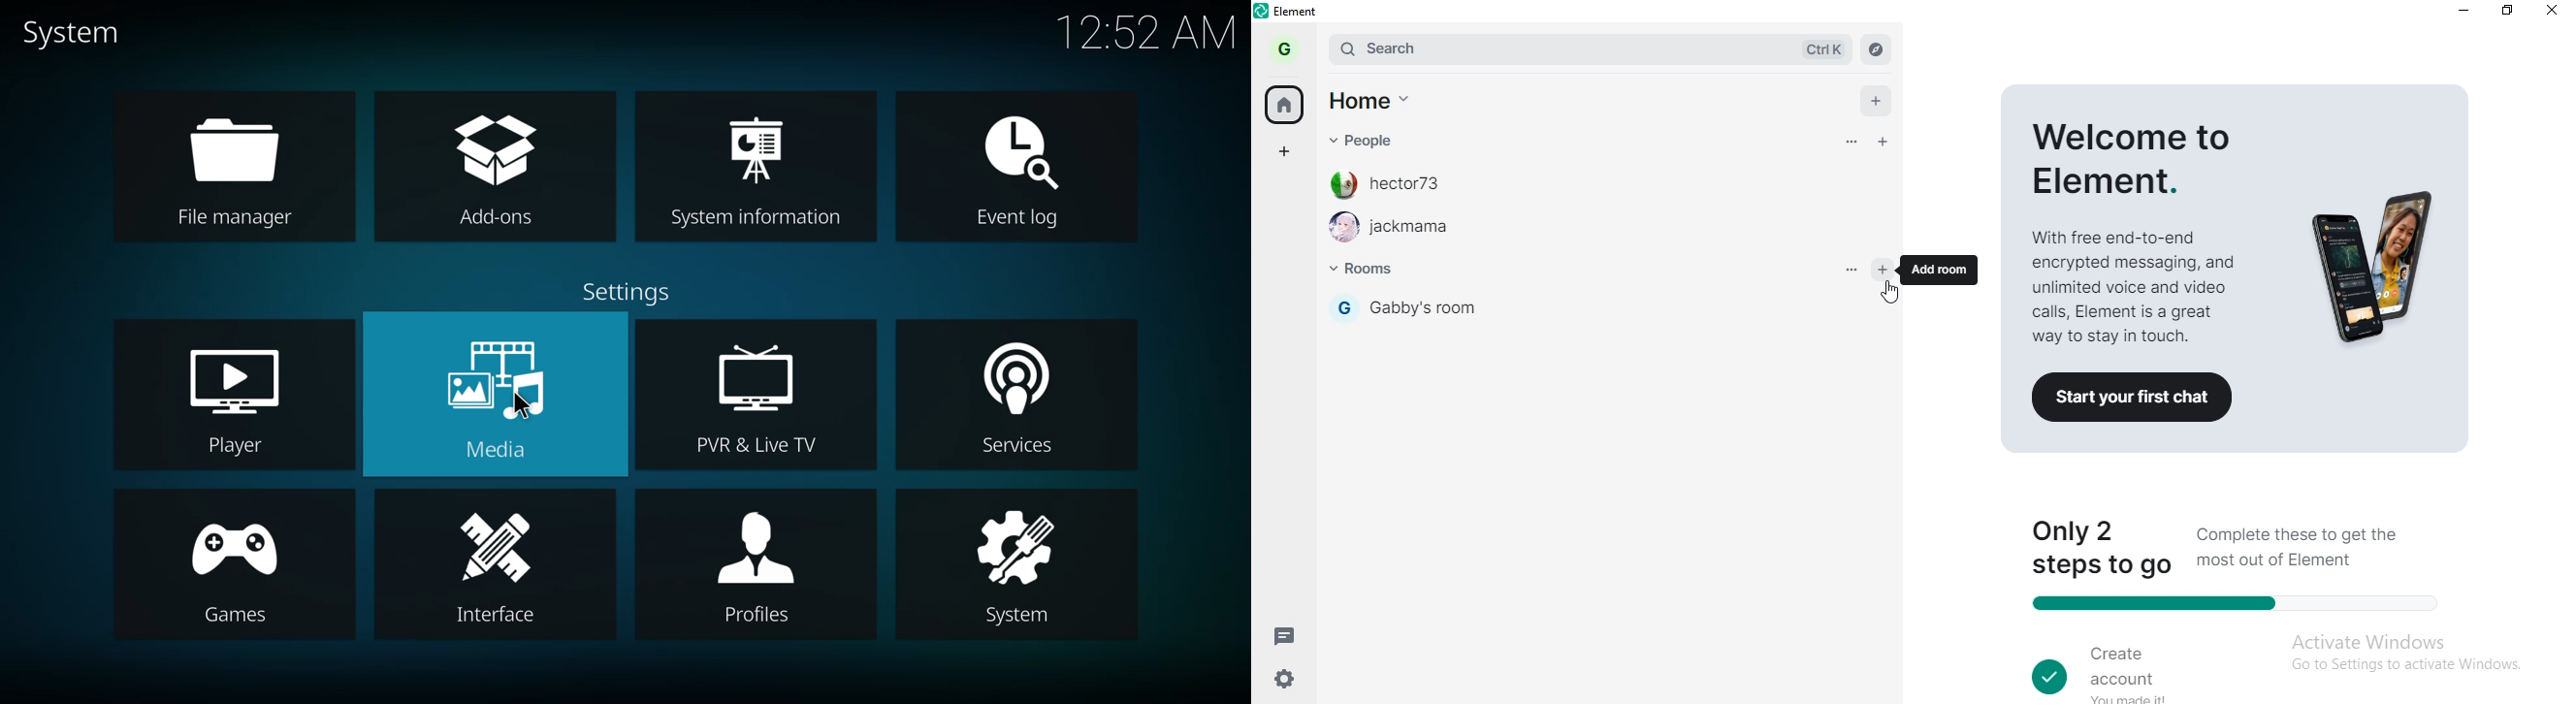 This screenshot has height=728, width=2576. Describe the element at coordinates (2104, 543) in the screenshot. I see `only 2 steps to go` at that location.